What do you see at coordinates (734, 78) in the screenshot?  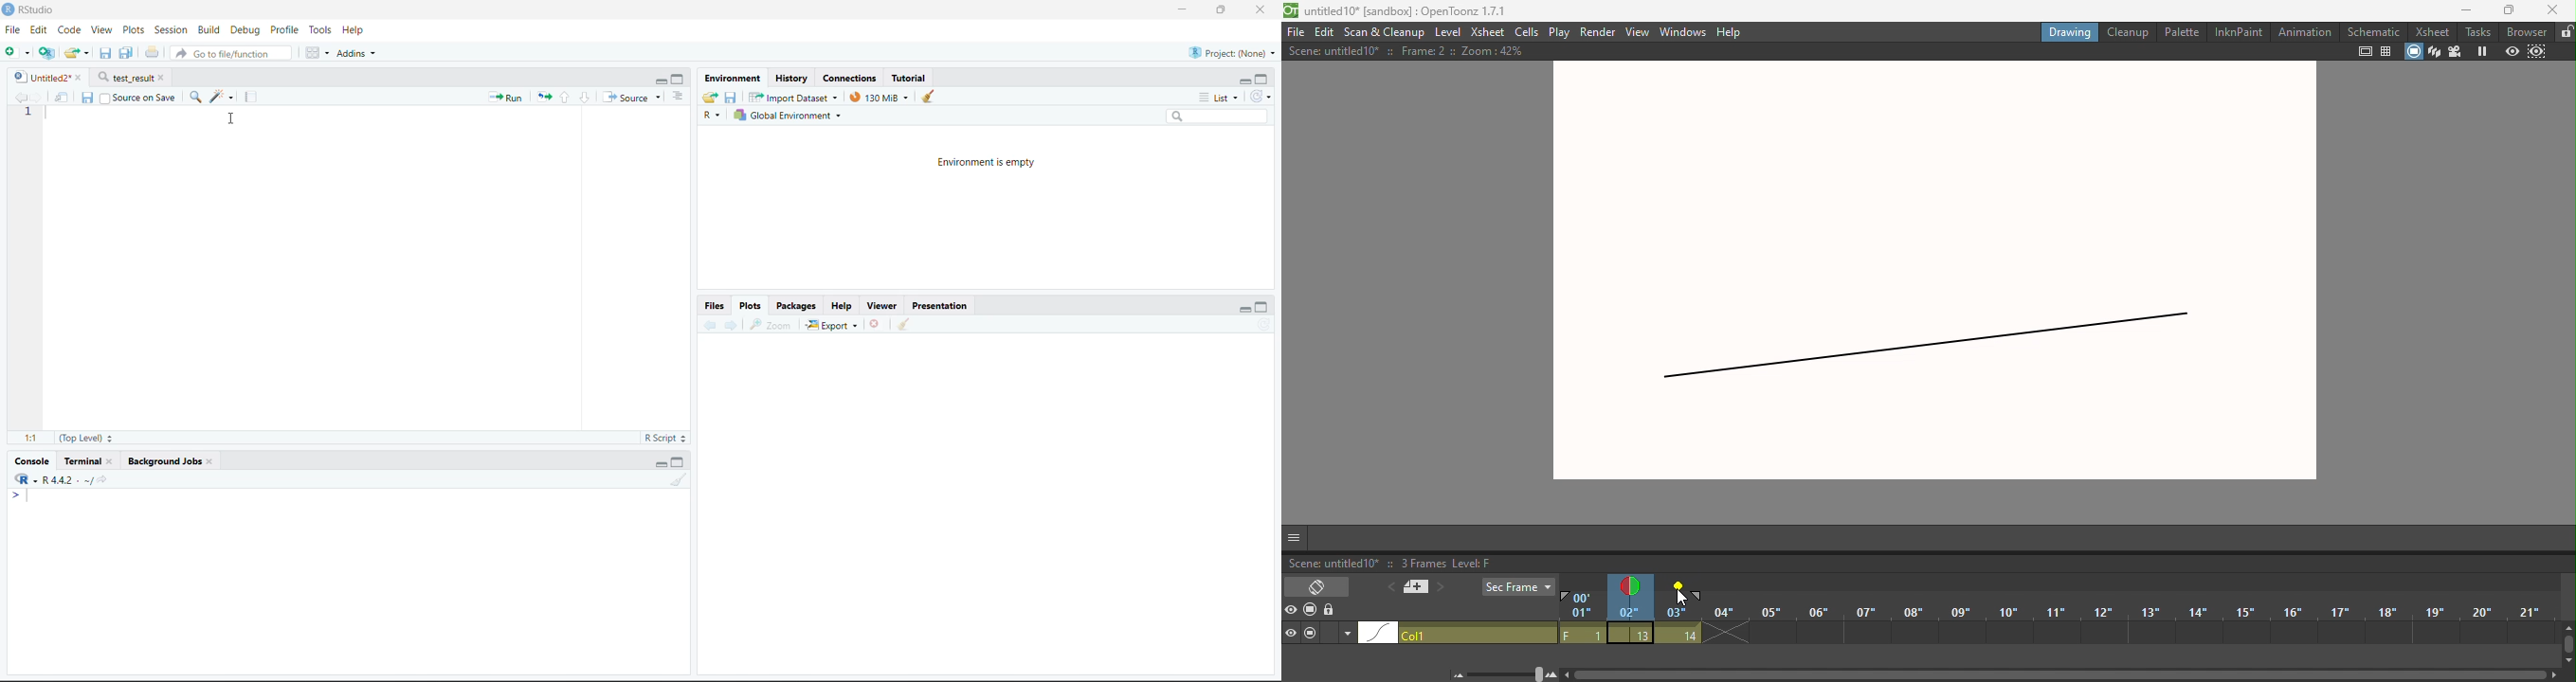 I see `Environment` at bounding box center [734, 78].